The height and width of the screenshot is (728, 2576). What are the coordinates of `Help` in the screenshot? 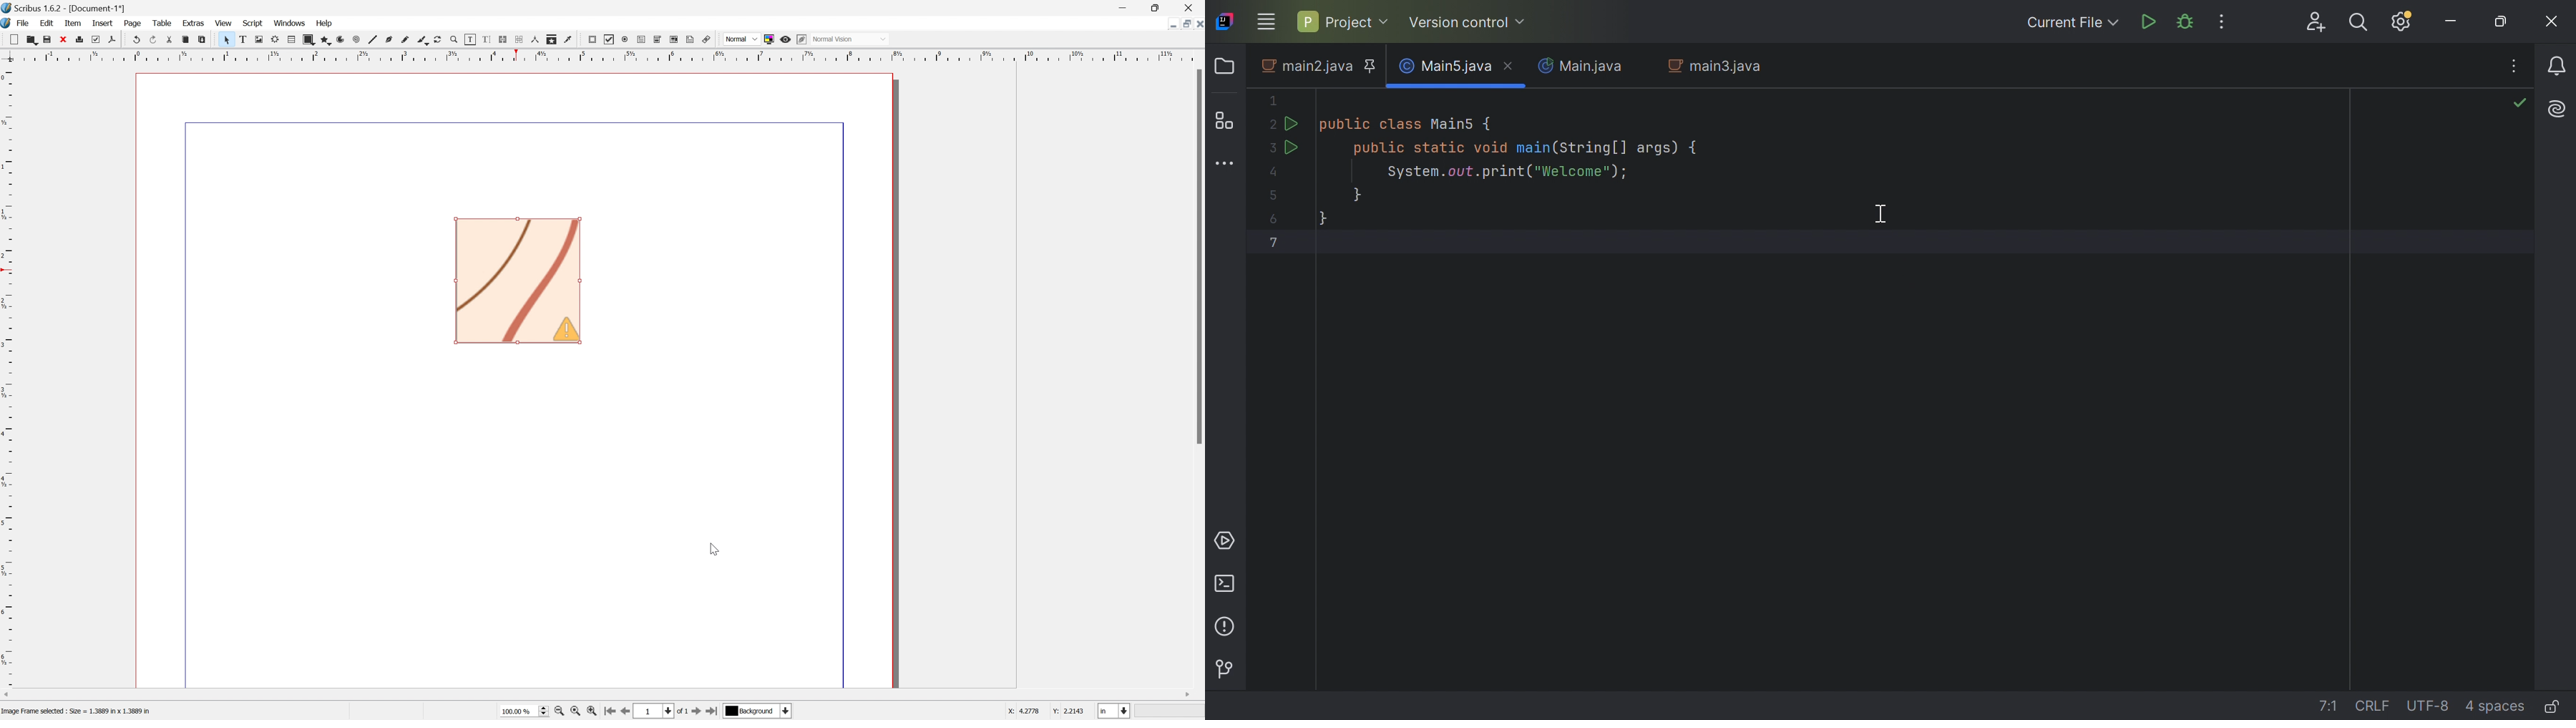 It's located at (324, 23).